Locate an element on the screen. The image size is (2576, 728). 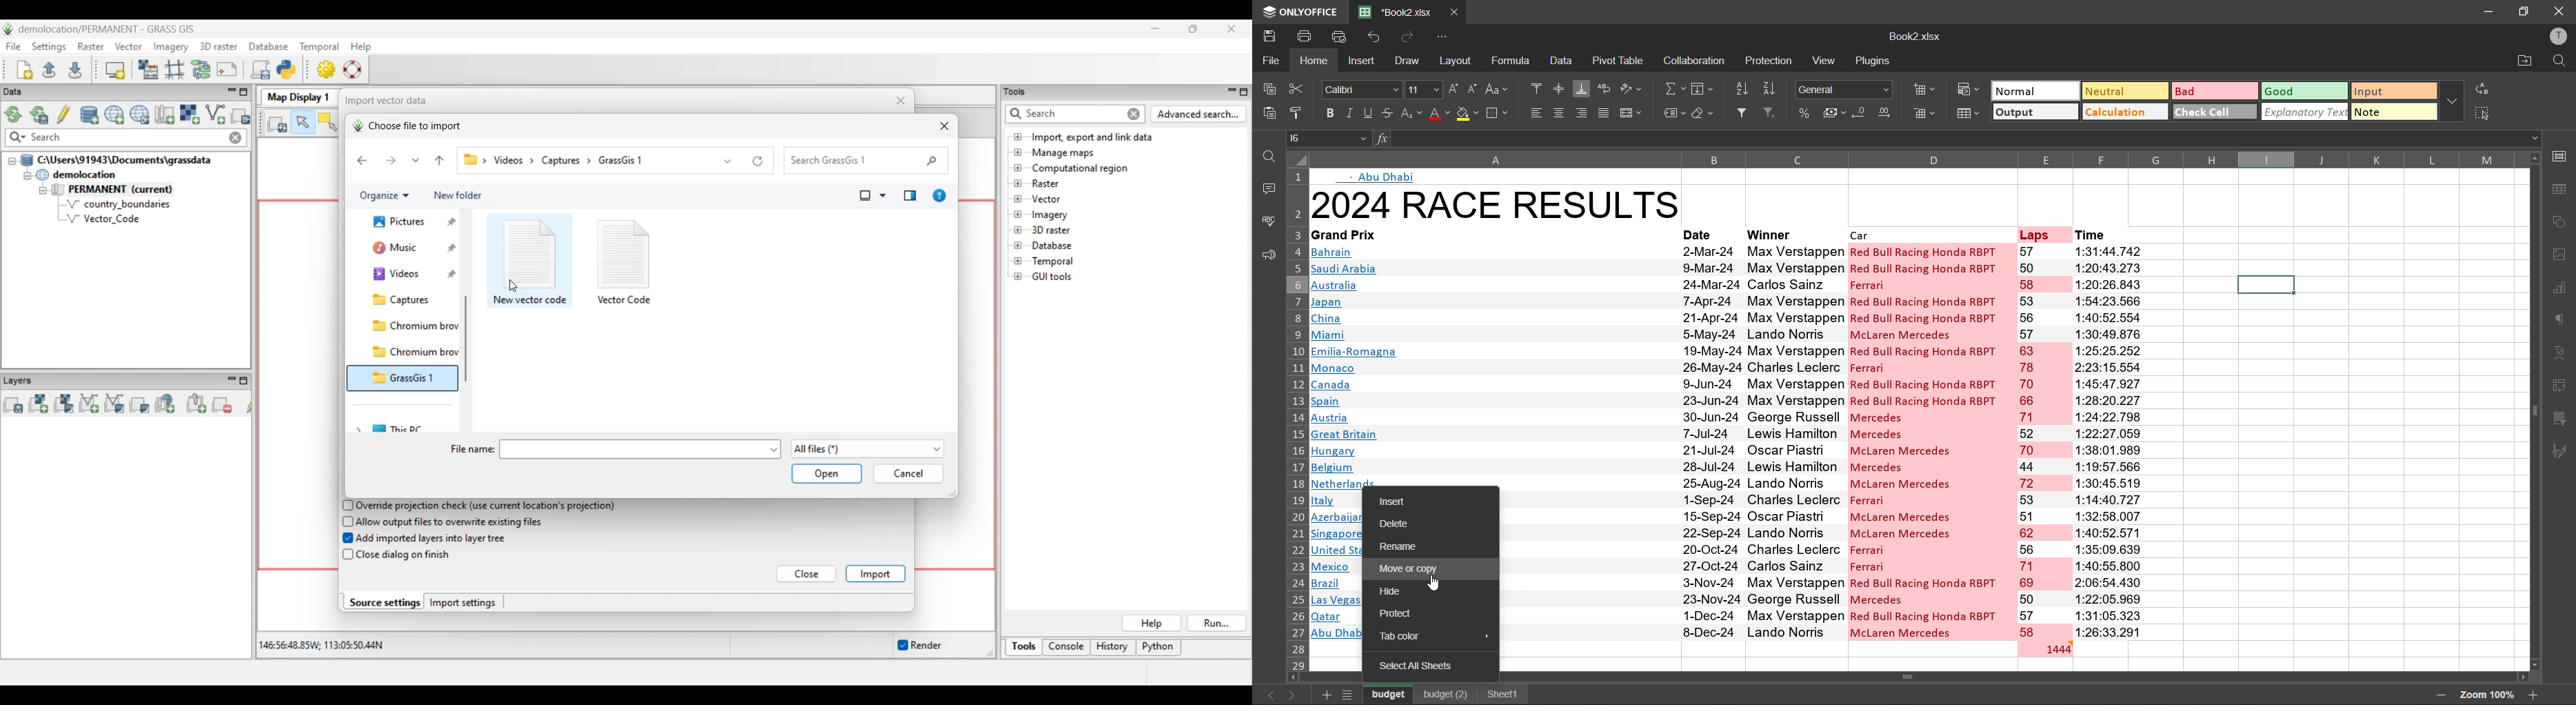
budget(2) is located at coordinates (1445, 695).